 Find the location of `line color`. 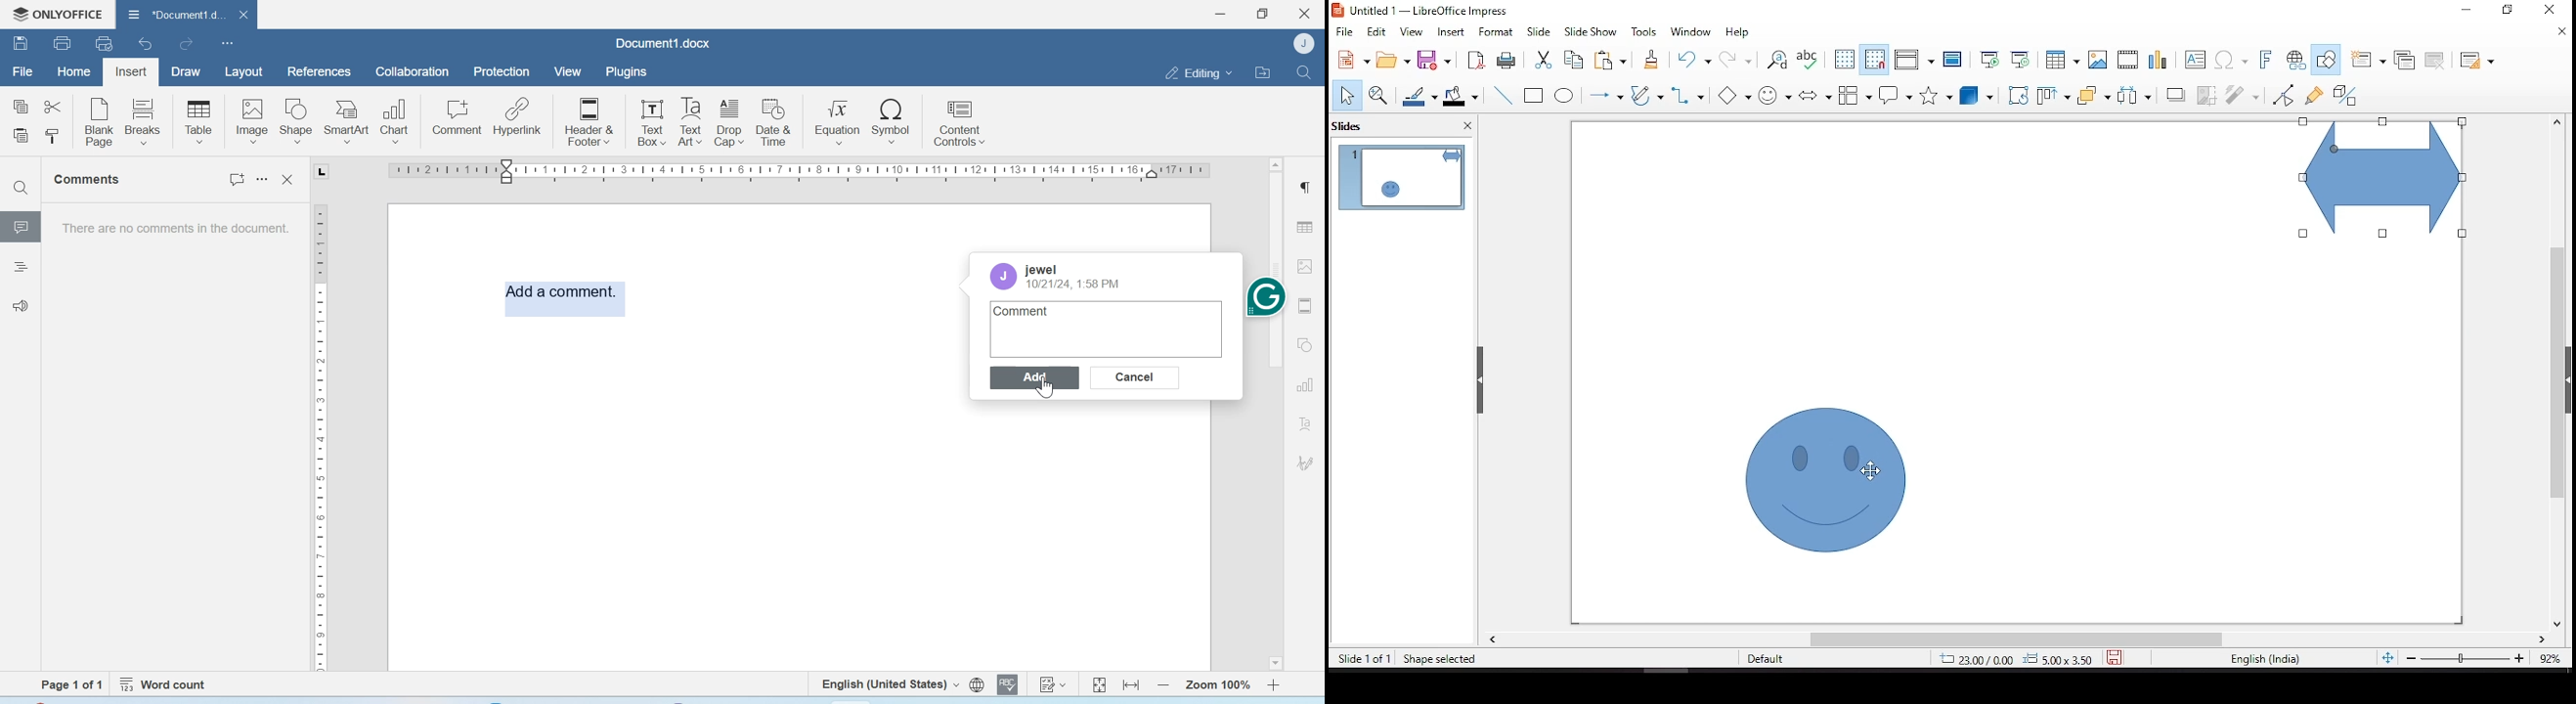

line color is located at coordinates (1421, 96).